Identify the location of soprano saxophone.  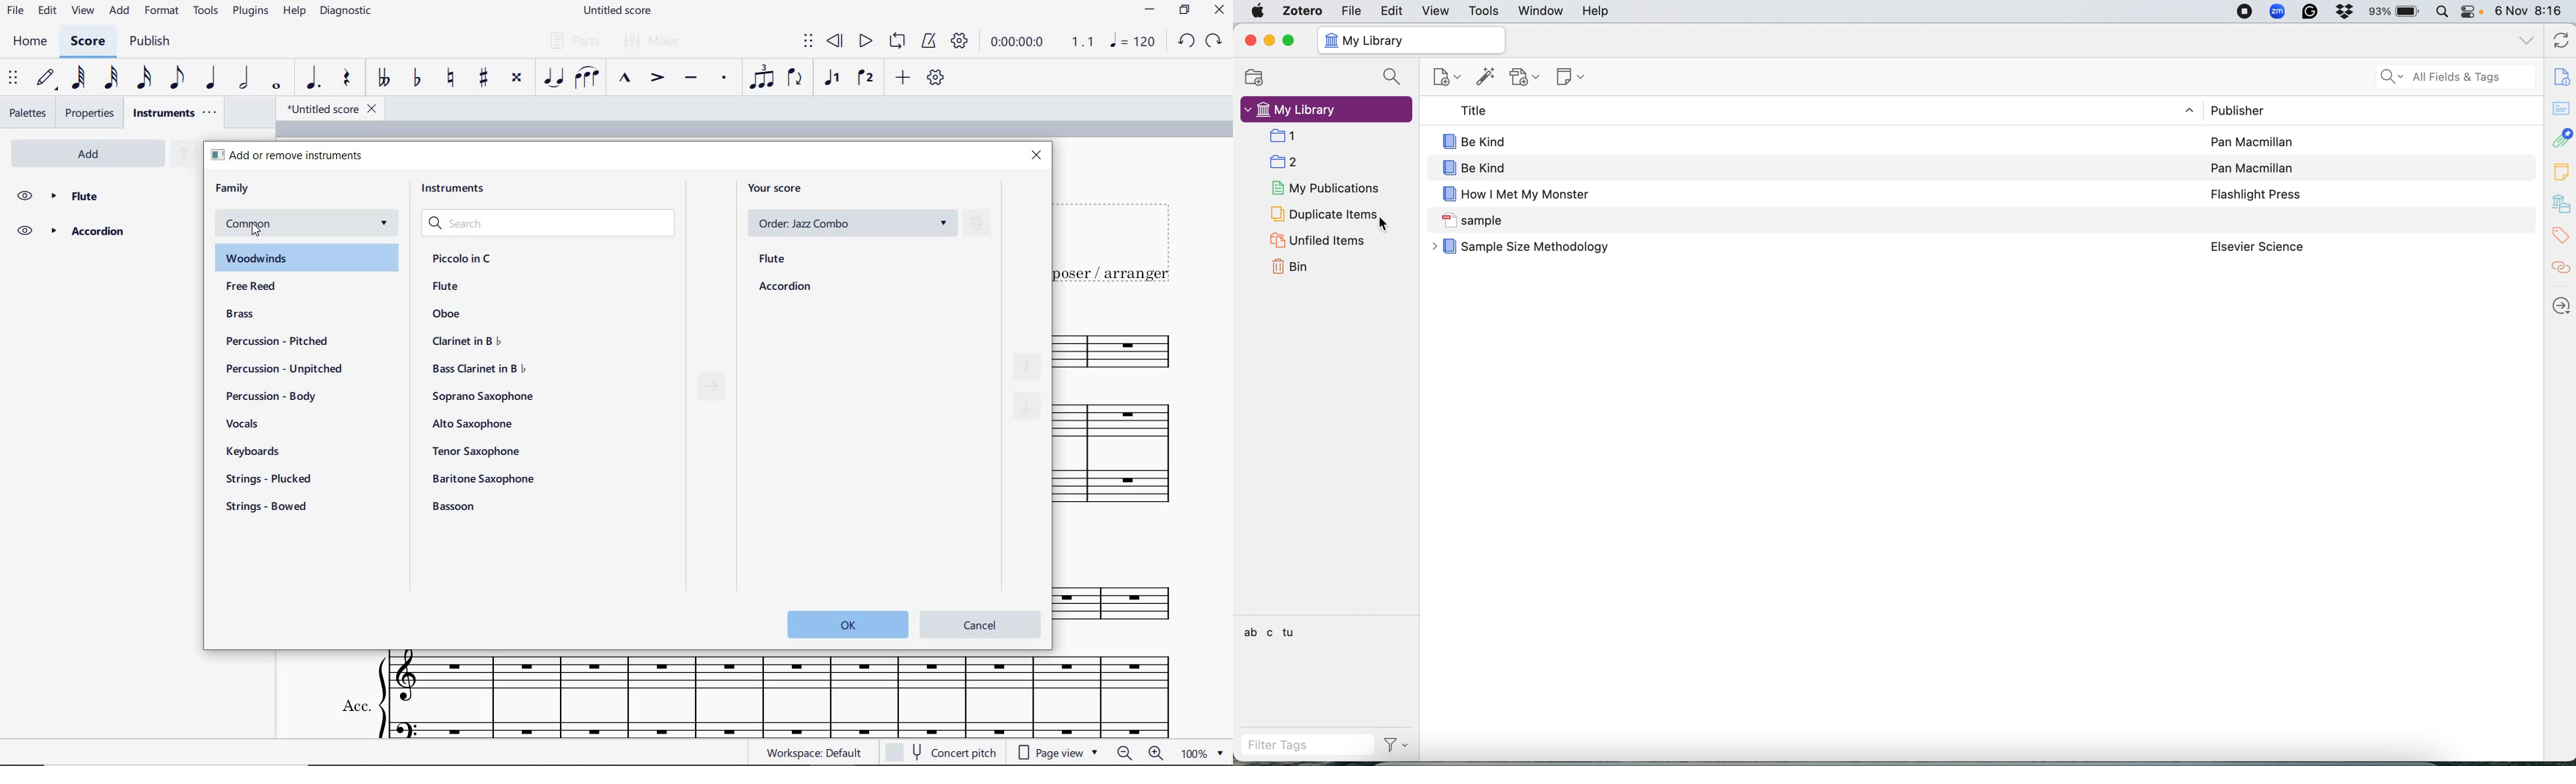
(484, 396).